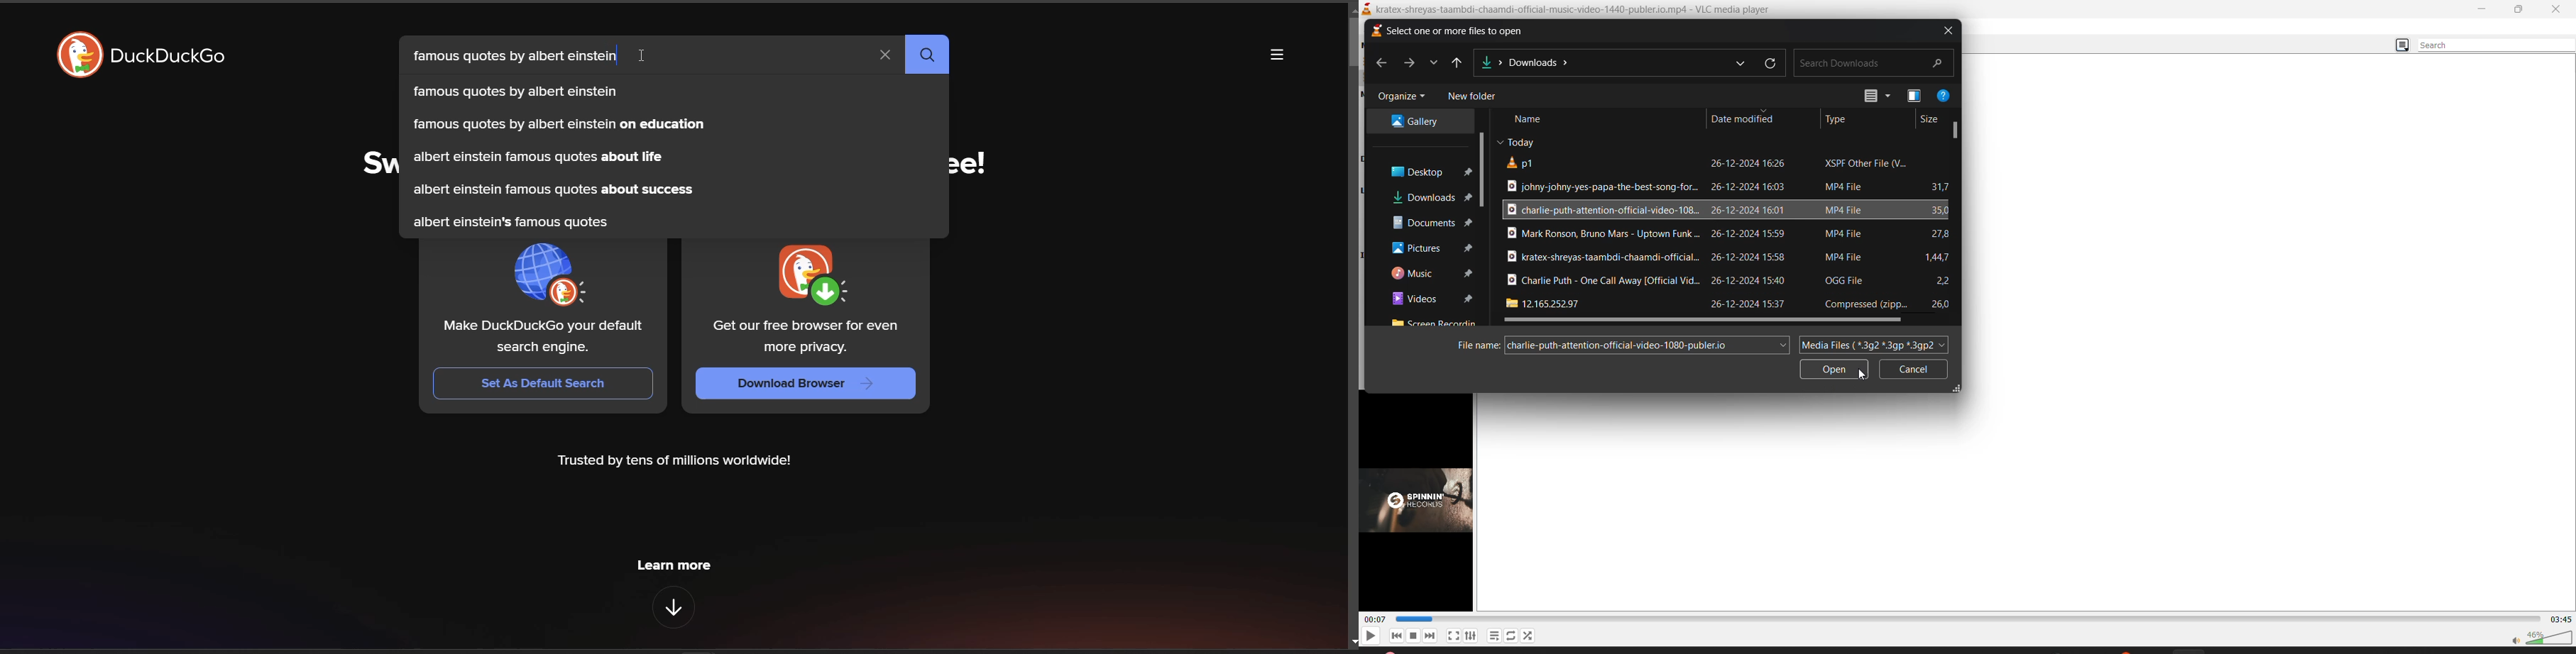  I want to click on file size, so click(1933, 207).